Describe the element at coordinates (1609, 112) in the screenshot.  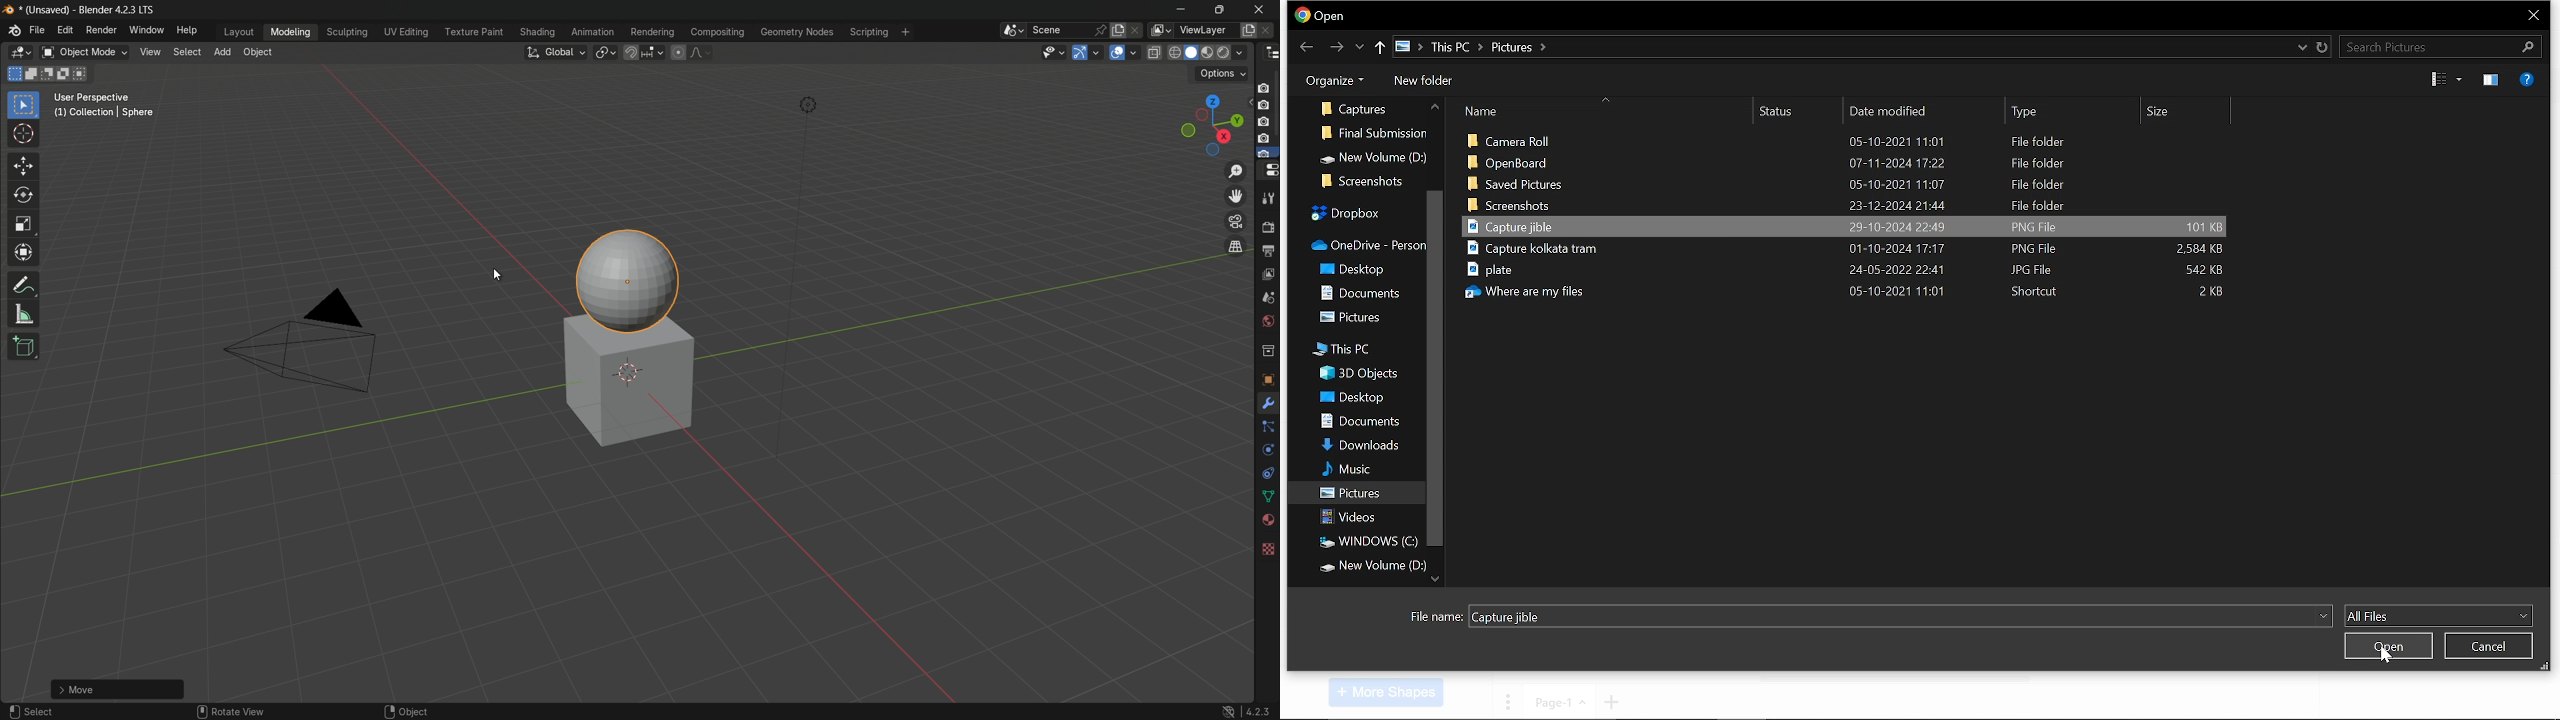
I see `name` at that location.